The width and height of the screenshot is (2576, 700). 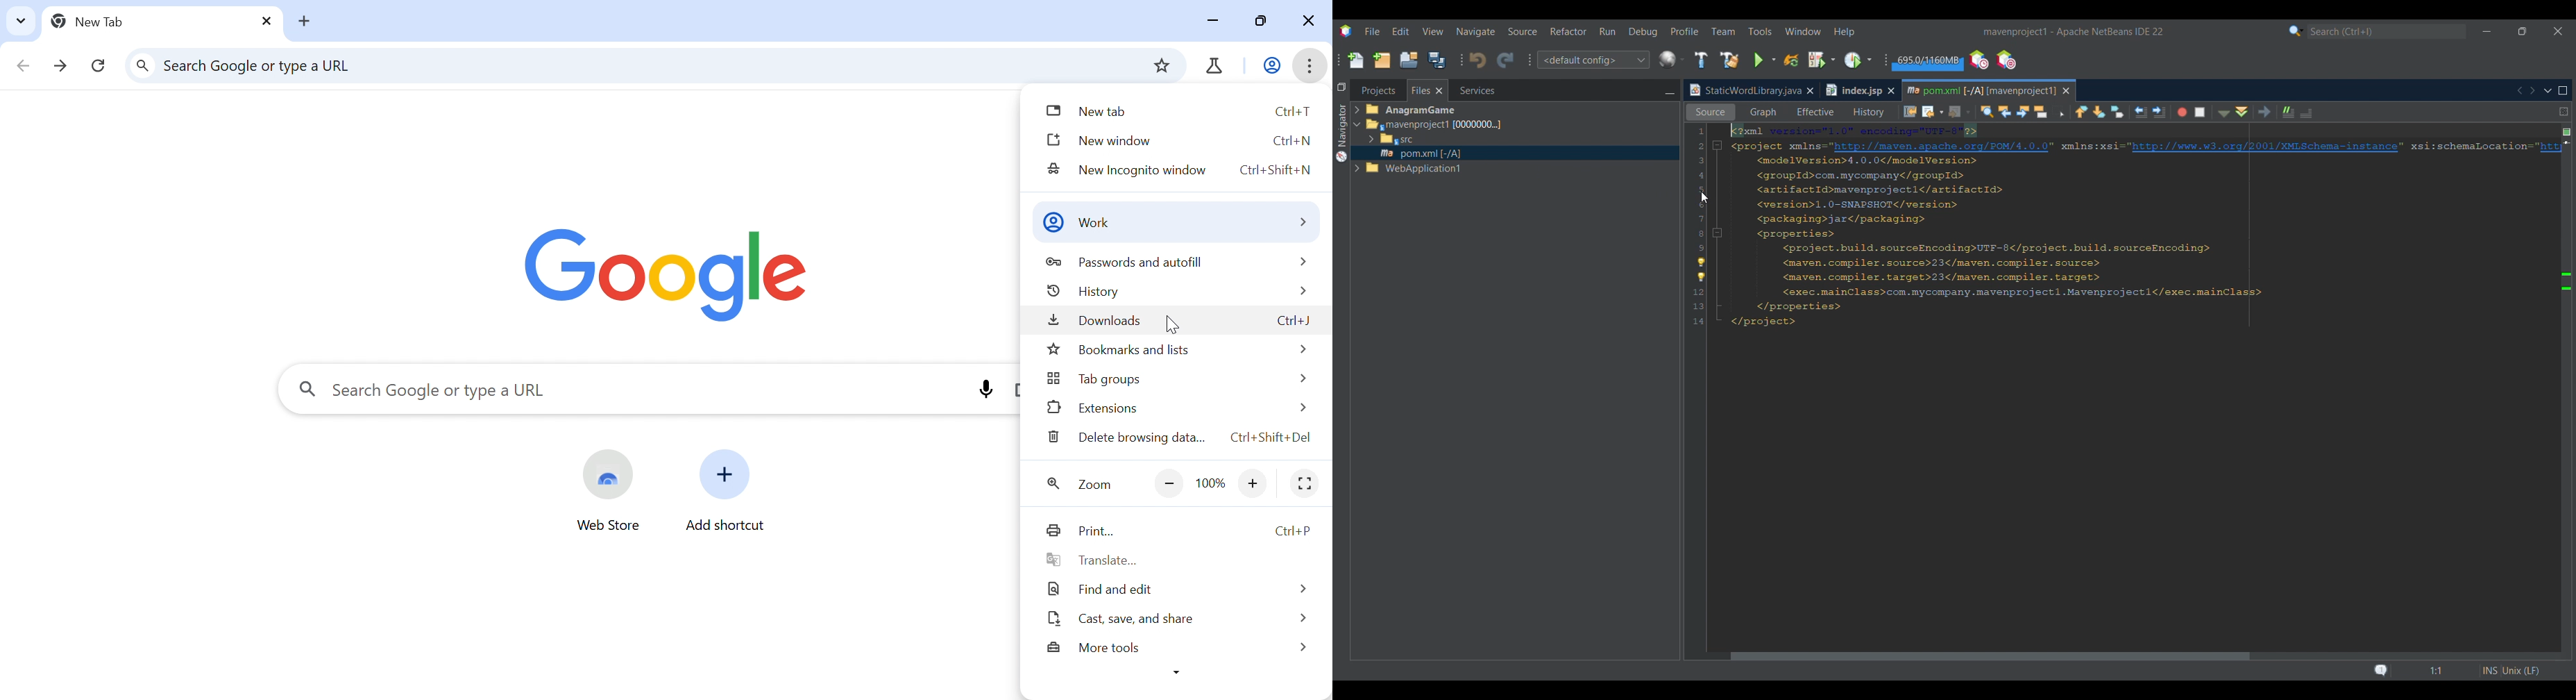 What do you see at coordinates (1275, 171) in the screenshot?
I see `Ctrl+Shift+N` at bounding box center [1275, 171].